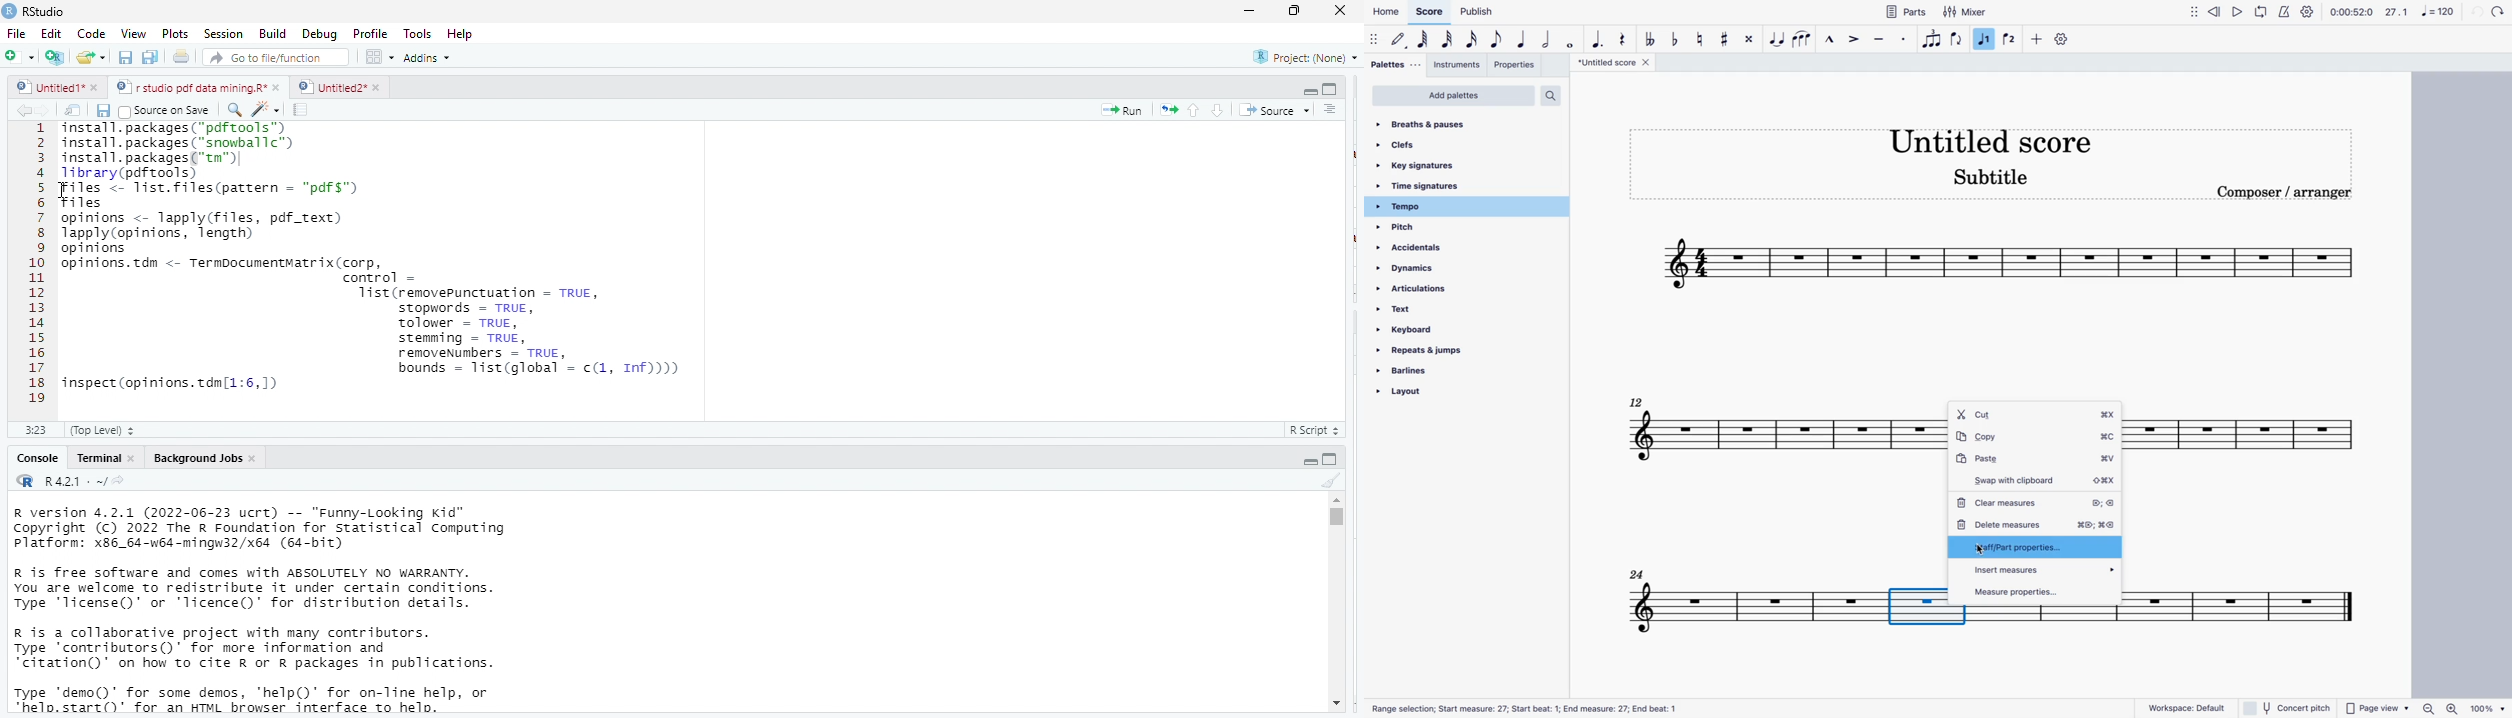 This screenshot has height=728, width=2520. Describe the element at coordinates (1724, 41) in the screenshot. I see `toggle sharp` at that location.